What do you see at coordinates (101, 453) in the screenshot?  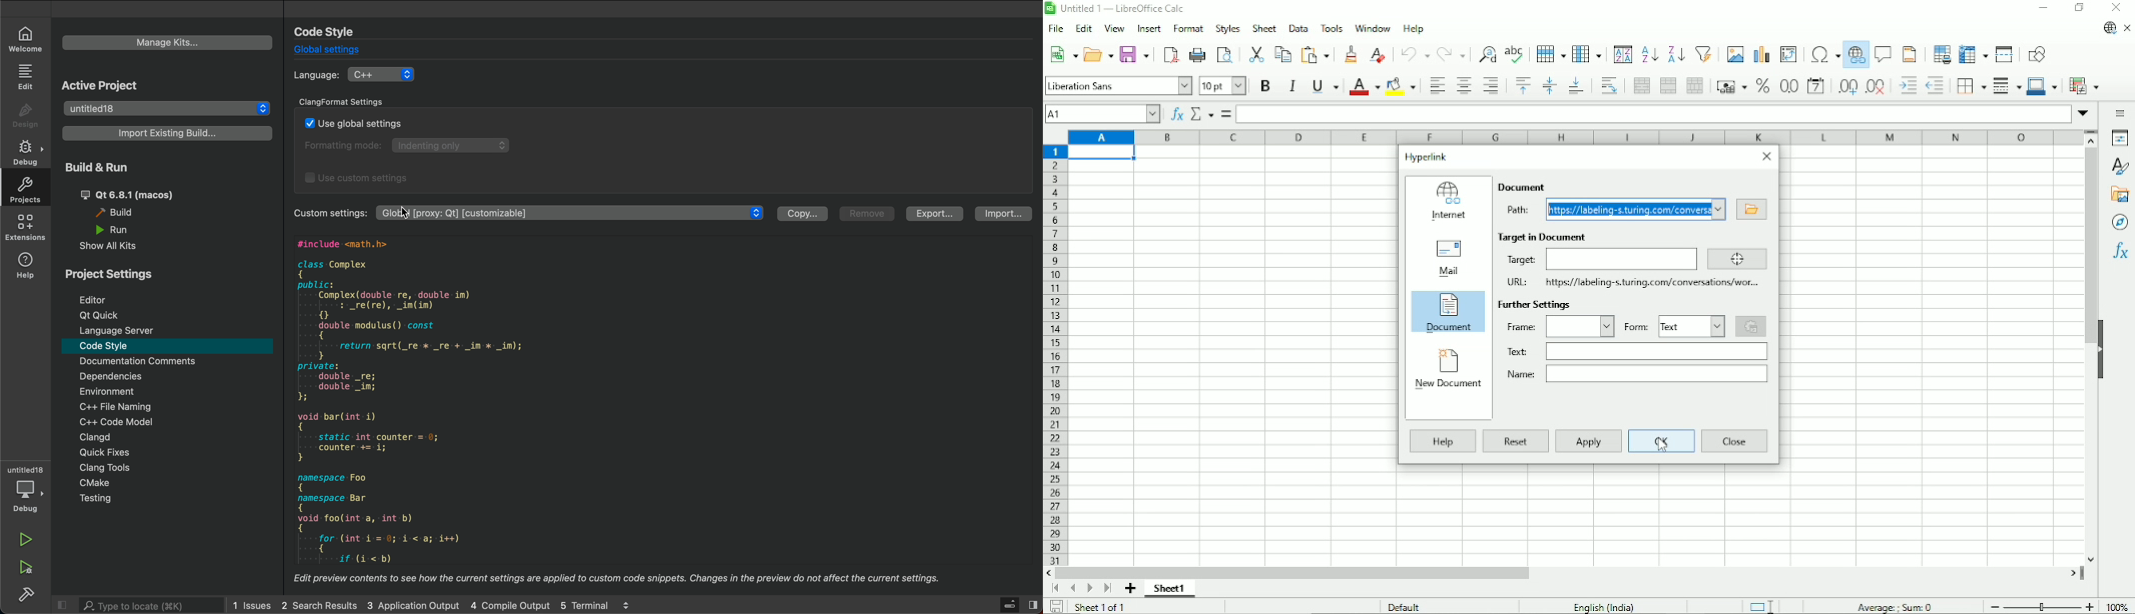 I see `quick fixes` at bounding box center [101, 453].